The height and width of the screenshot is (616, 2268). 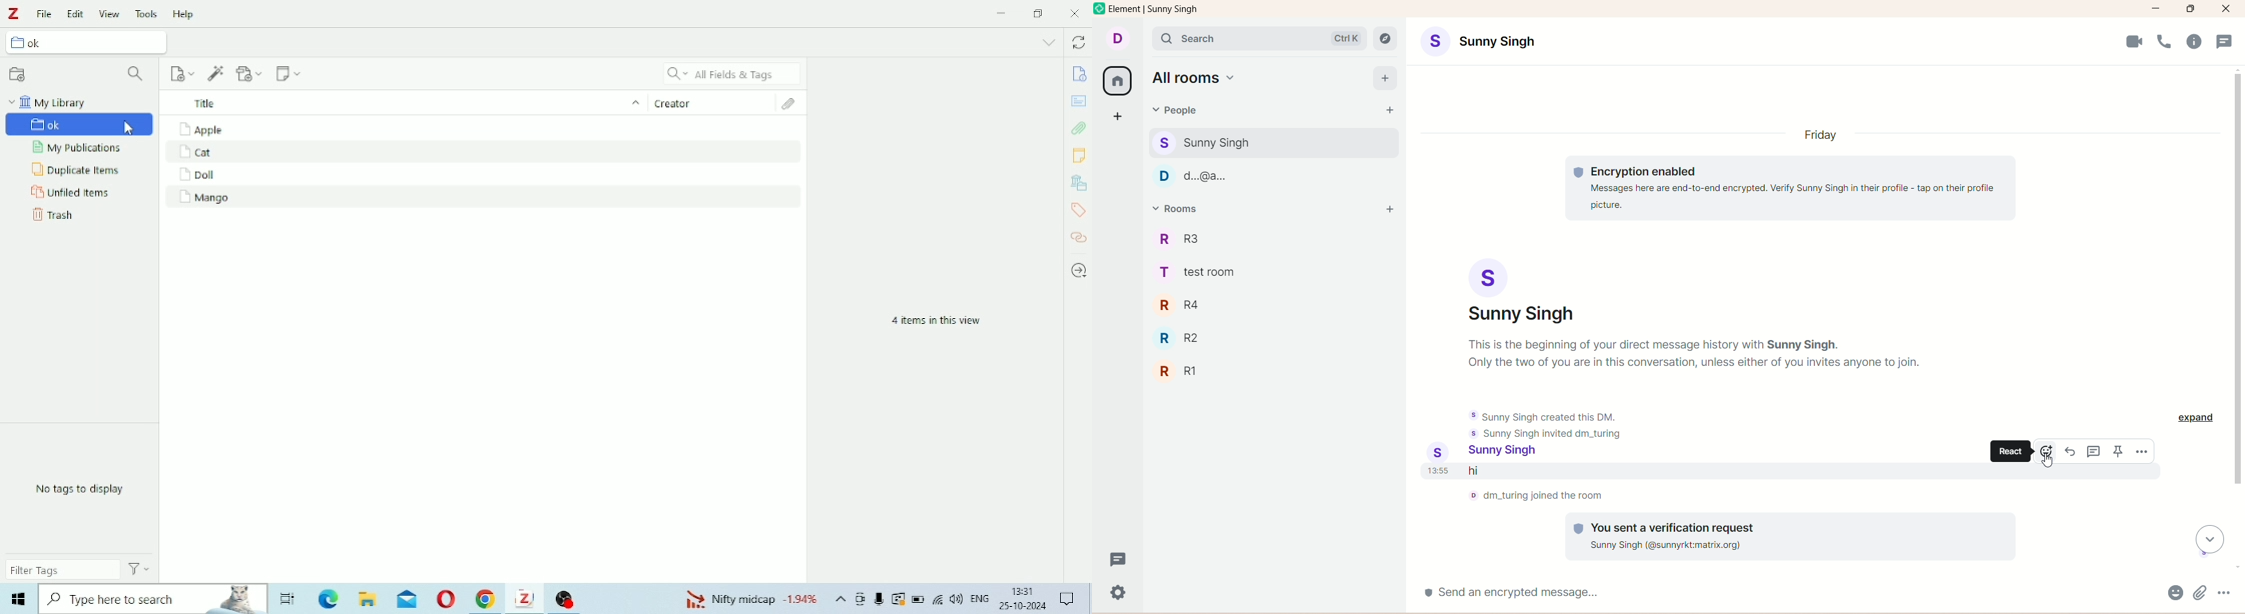 I want to click on Creator, so click(x=713, y=101).